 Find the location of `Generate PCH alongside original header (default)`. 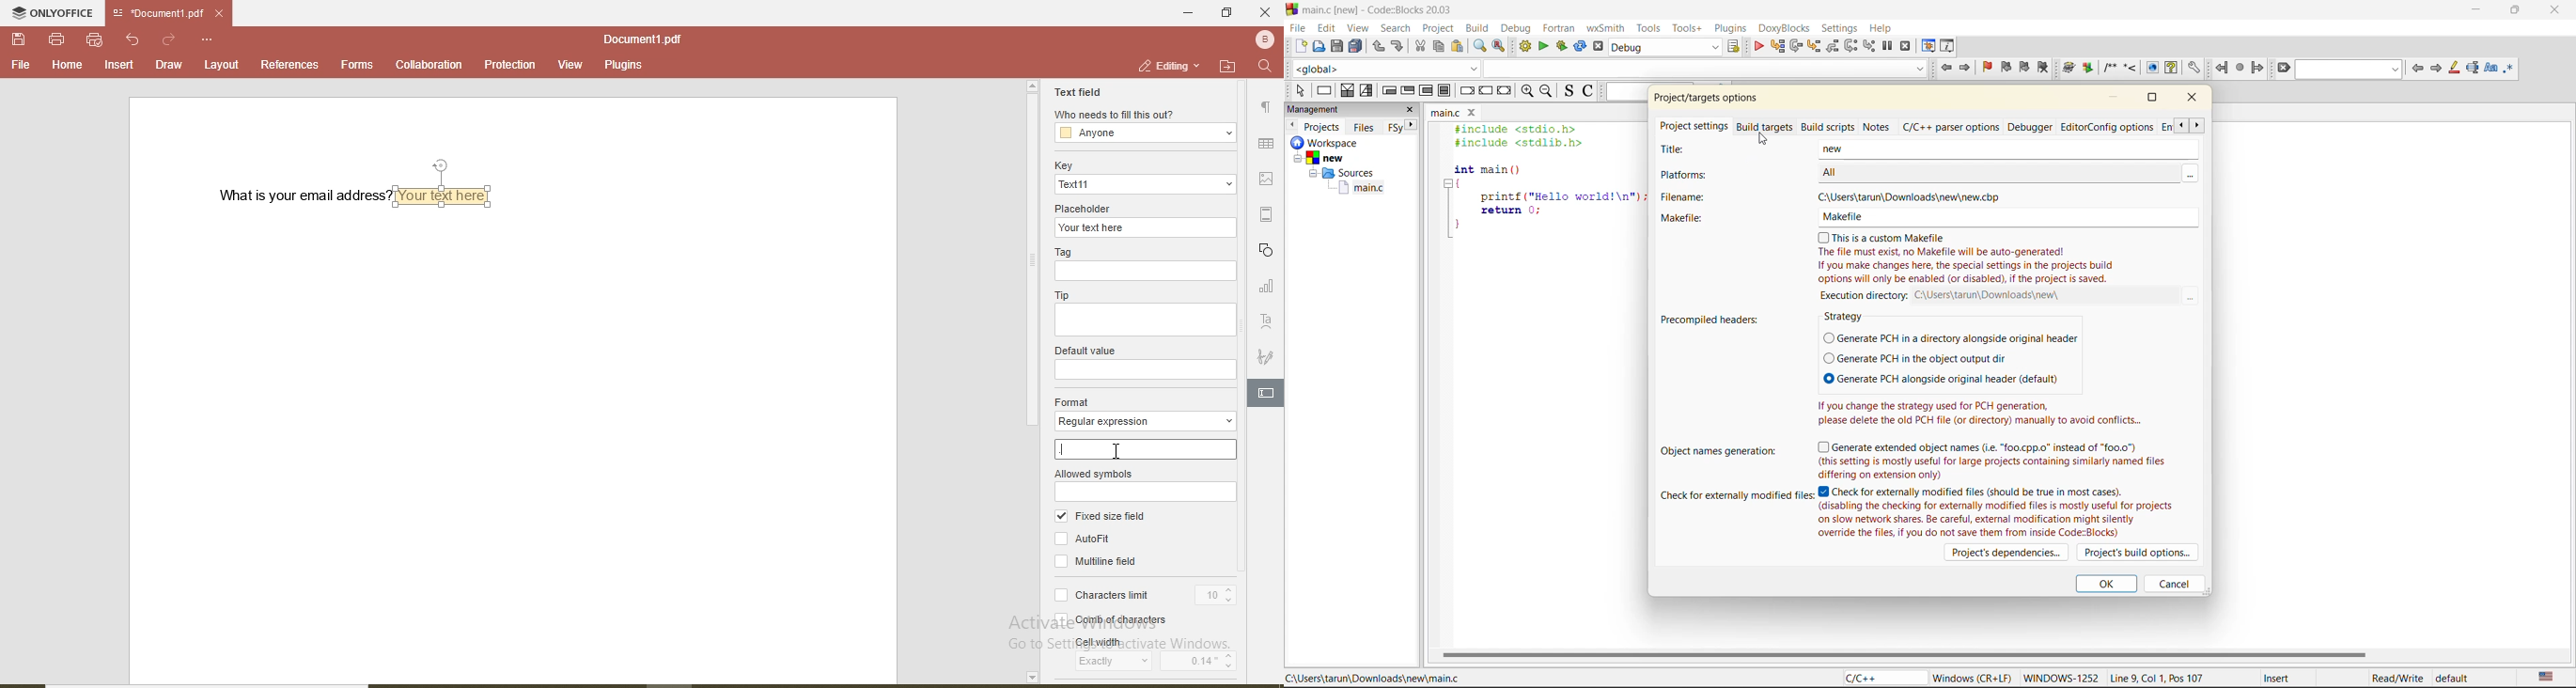

Generate PCH alongside original header (default) is located at coordinates (1940, 377).